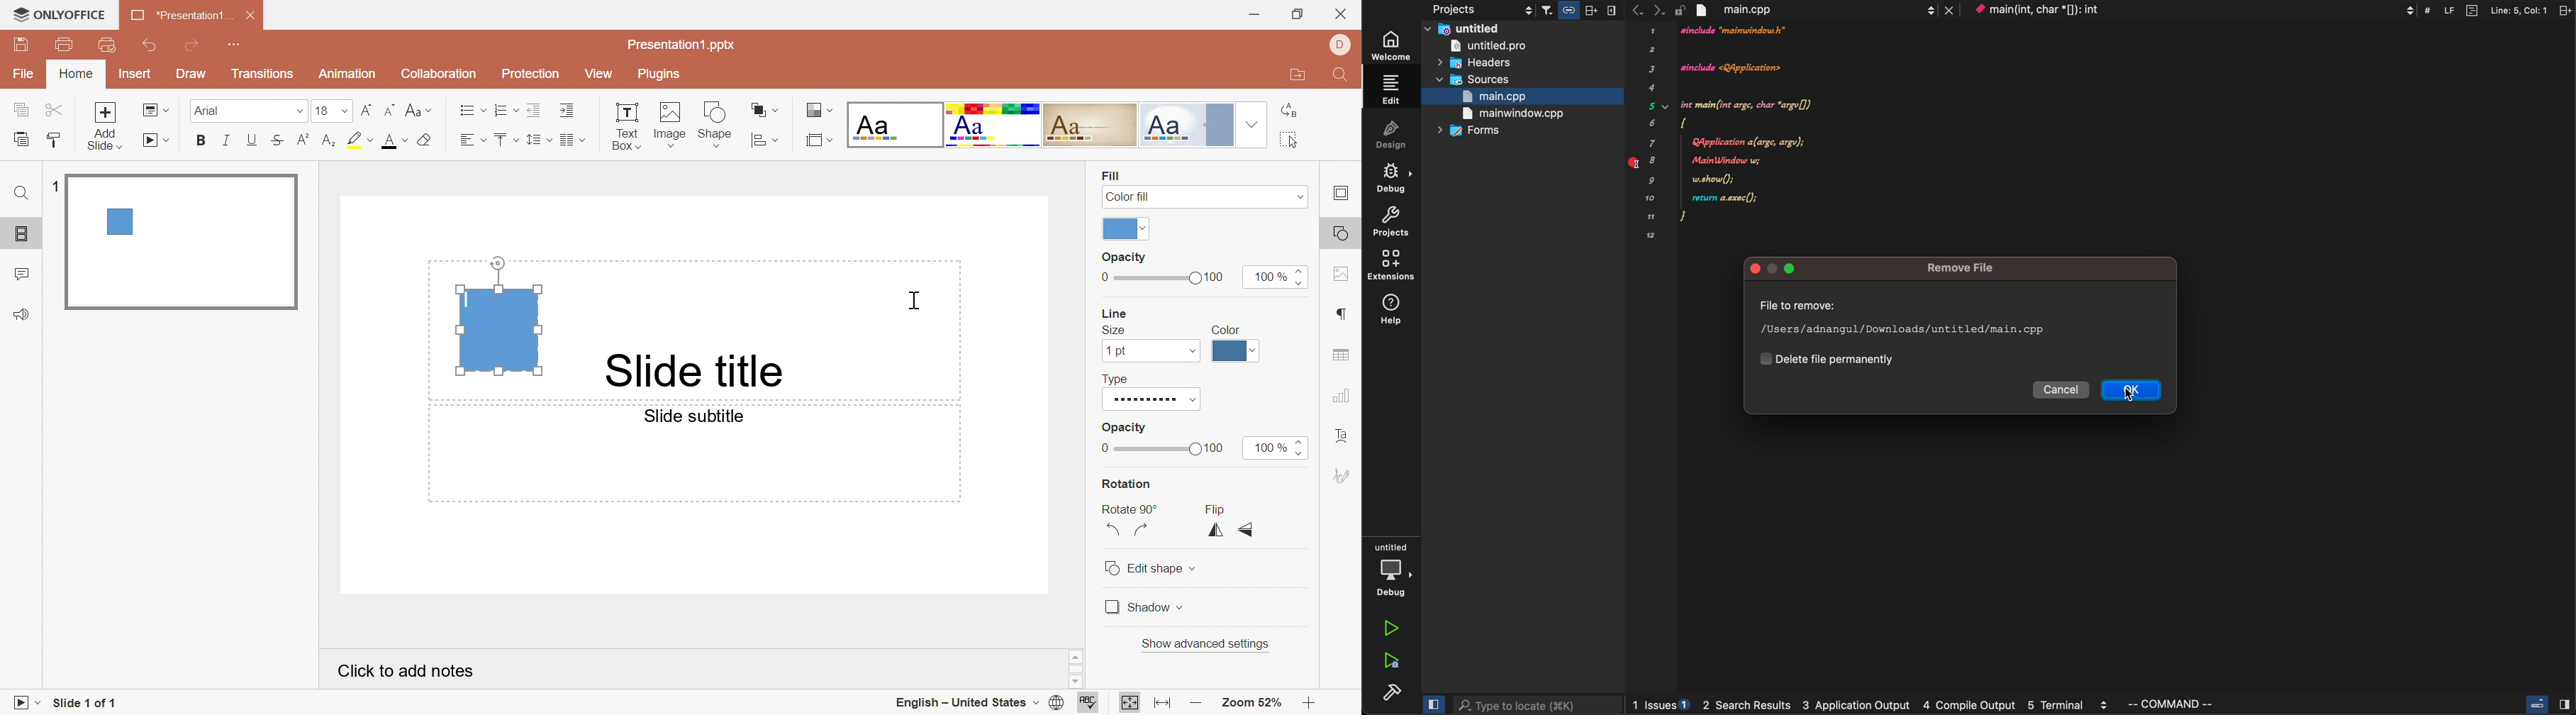  Describe the element at coordinates (1234, 352) in the screenshot. I see `Line color` at that location.